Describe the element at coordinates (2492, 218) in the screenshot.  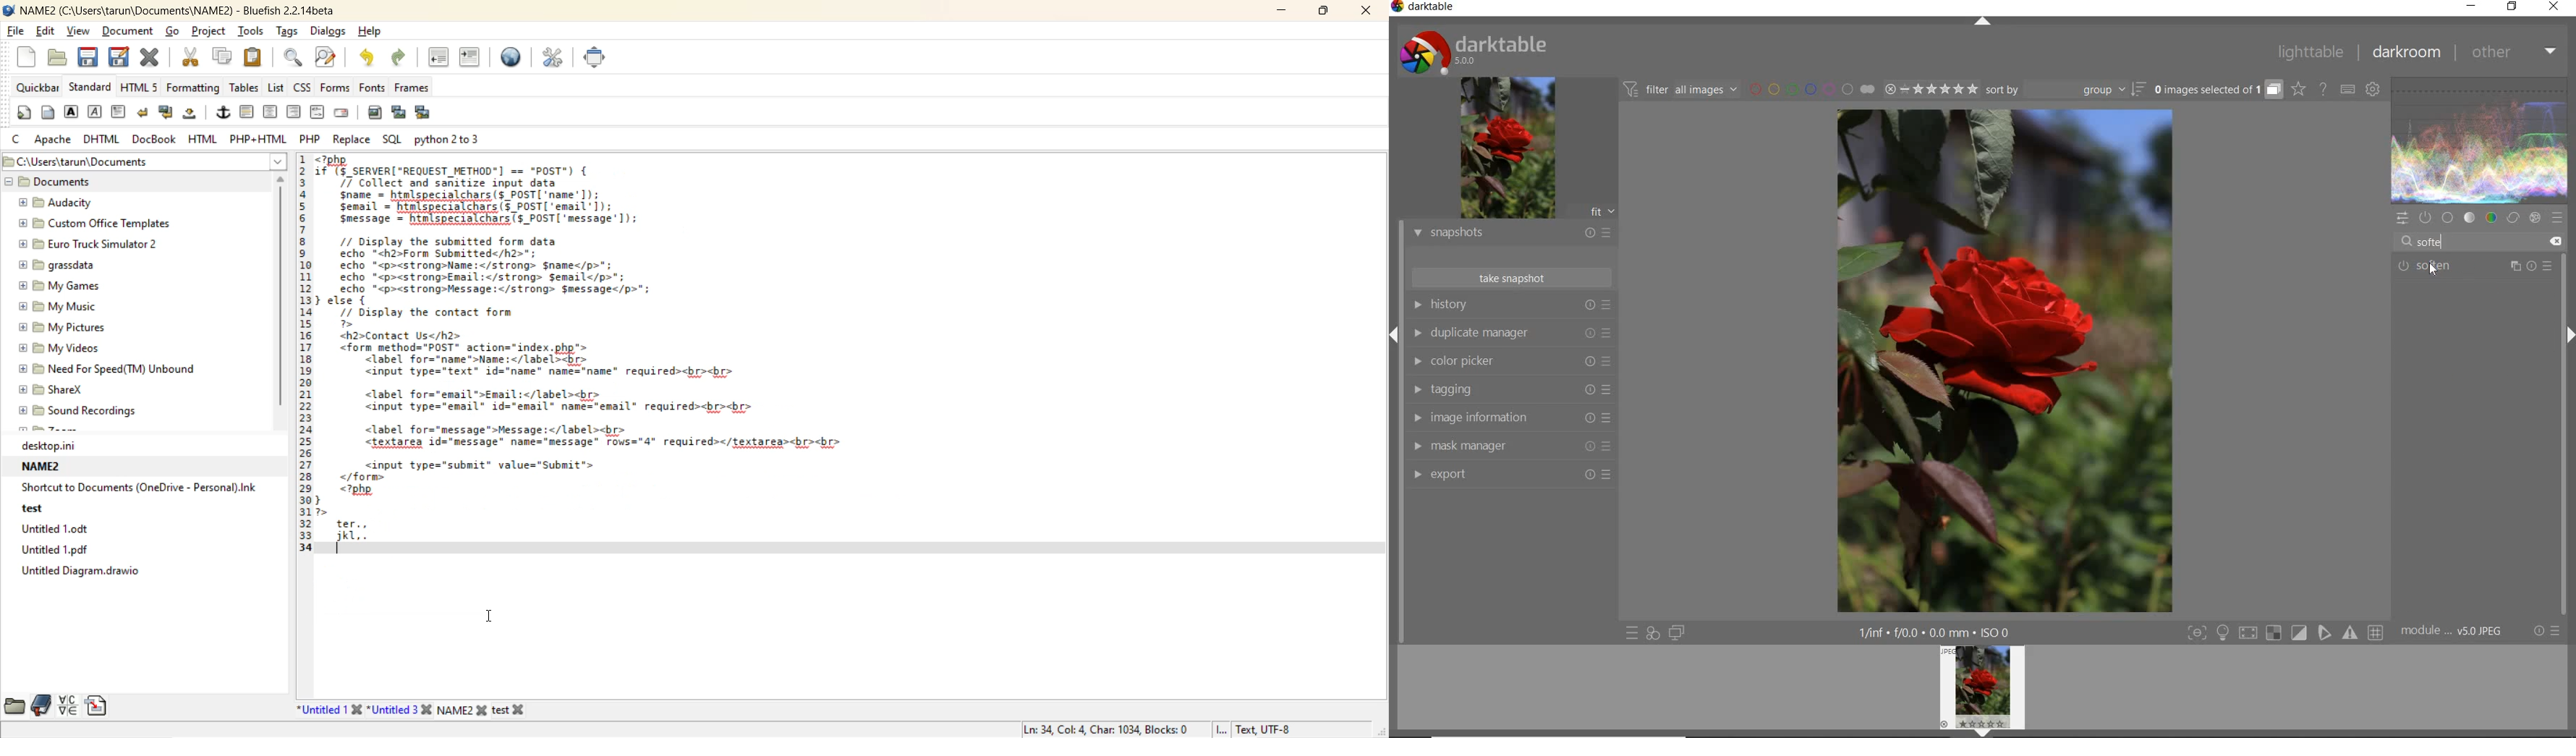
I see `color` at that location.